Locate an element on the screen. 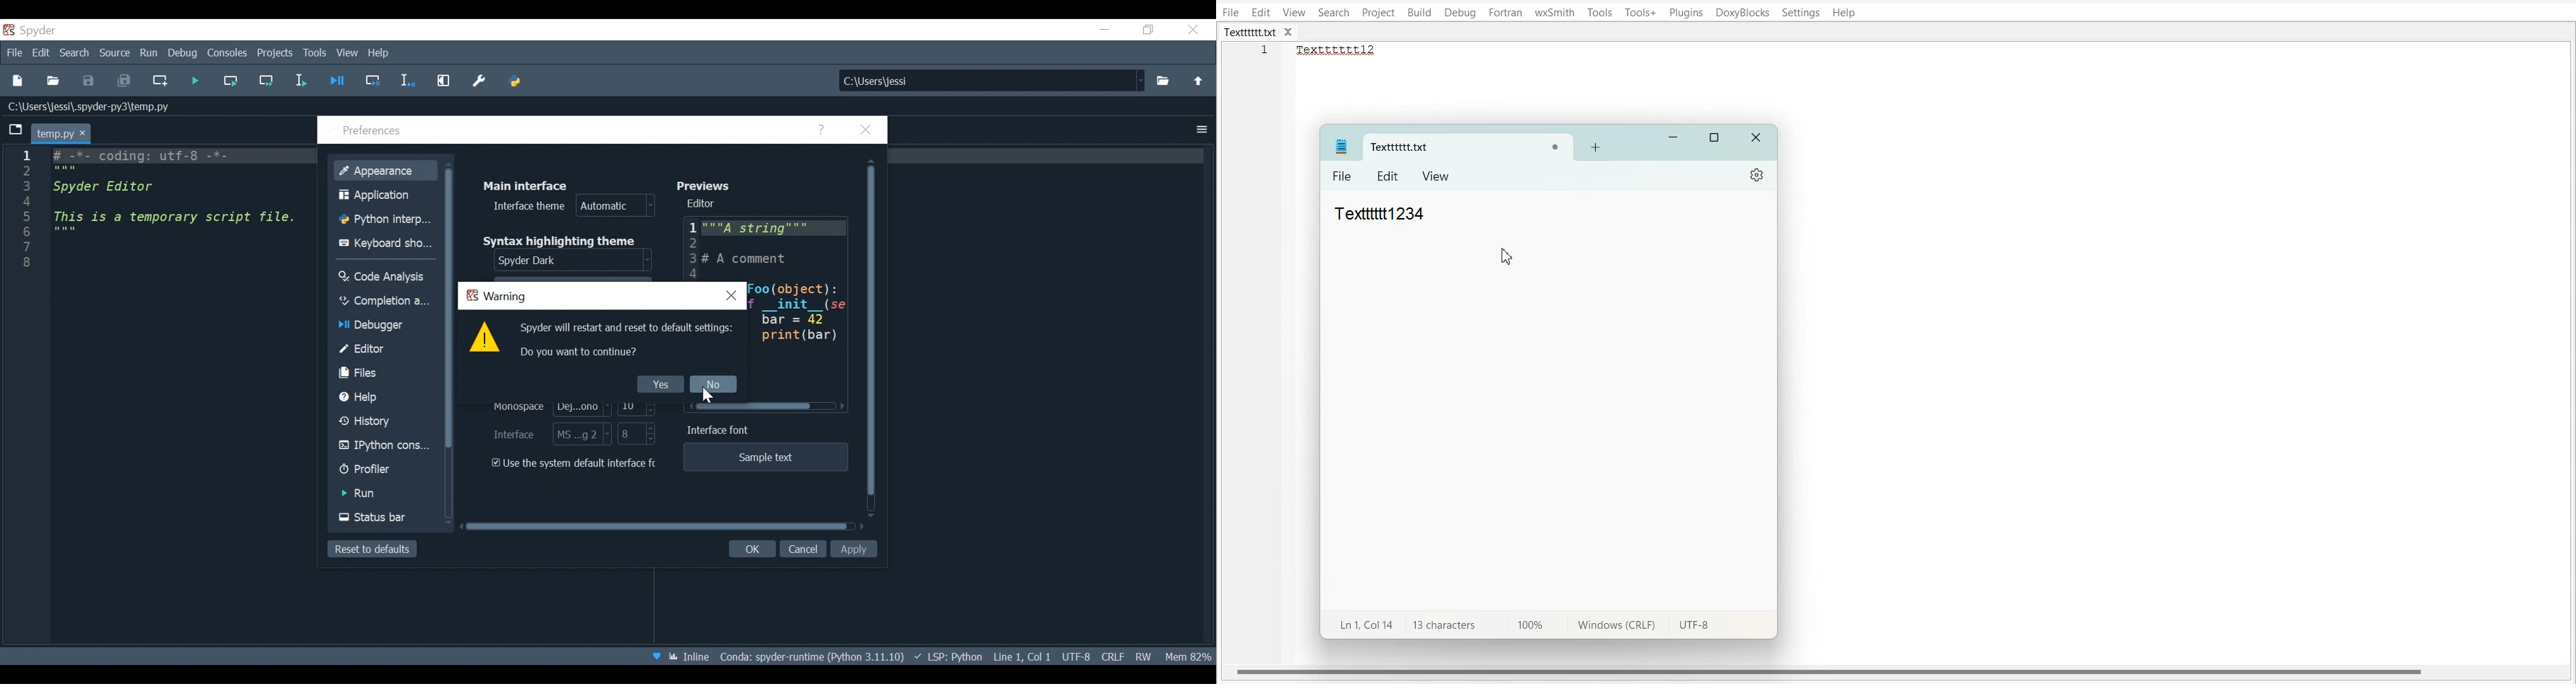 The image size is (2576, 700). Edit is located at coordinates (1261, 12).